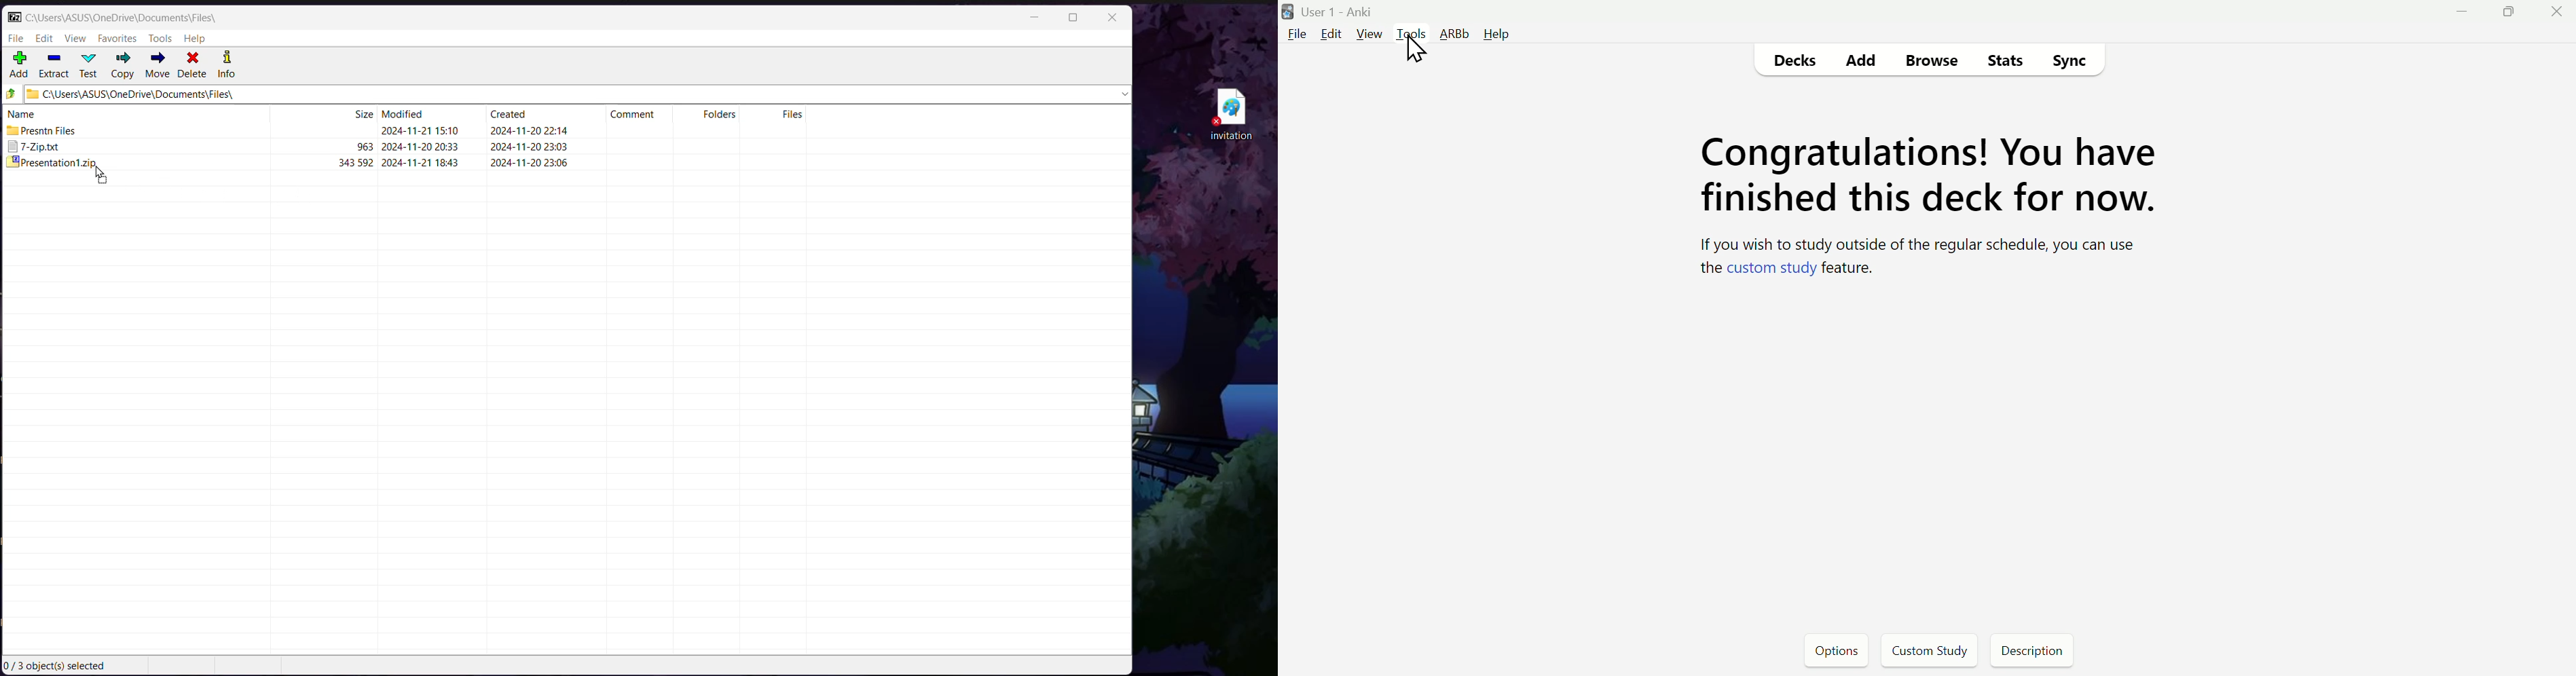  What do you see at coordinates (1412, 34) in the screenshot?
I see `Tools` at bounding box center [1412, 34].